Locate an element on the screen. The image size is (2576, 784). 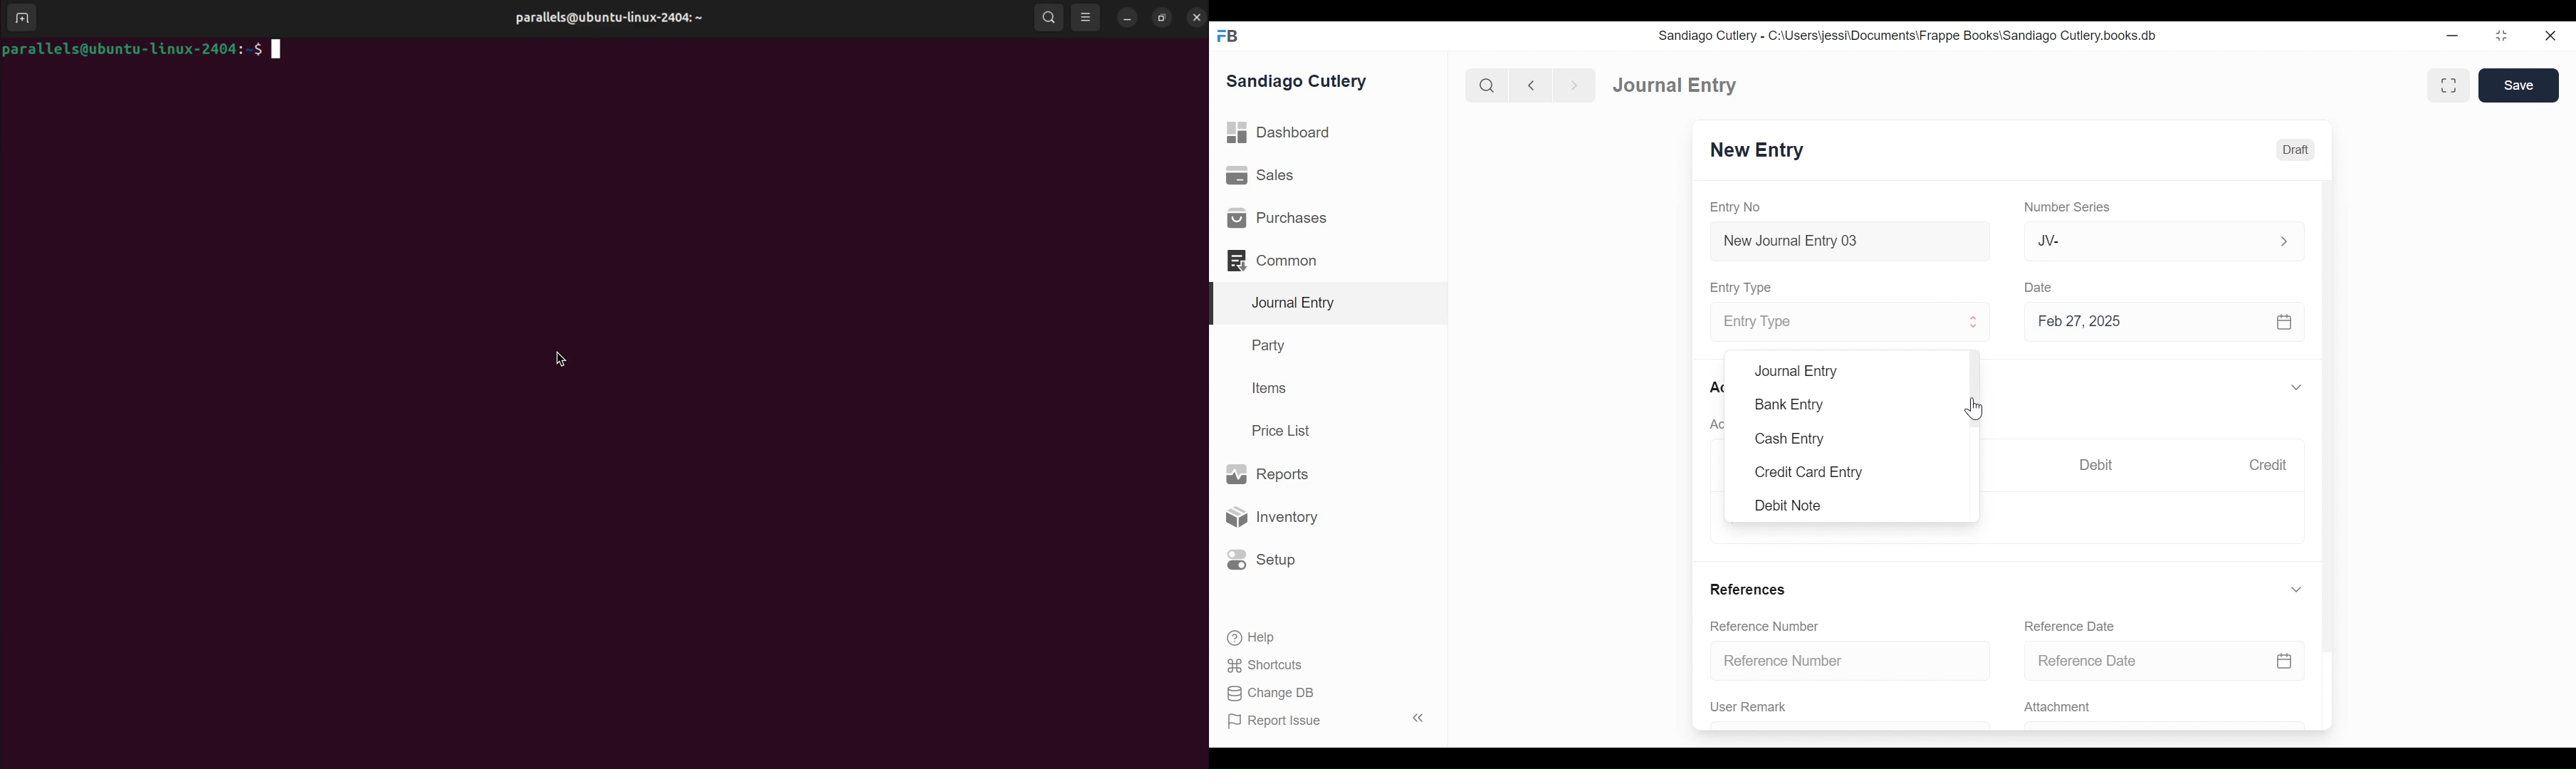
view options is located at coordinates (1086, 17).